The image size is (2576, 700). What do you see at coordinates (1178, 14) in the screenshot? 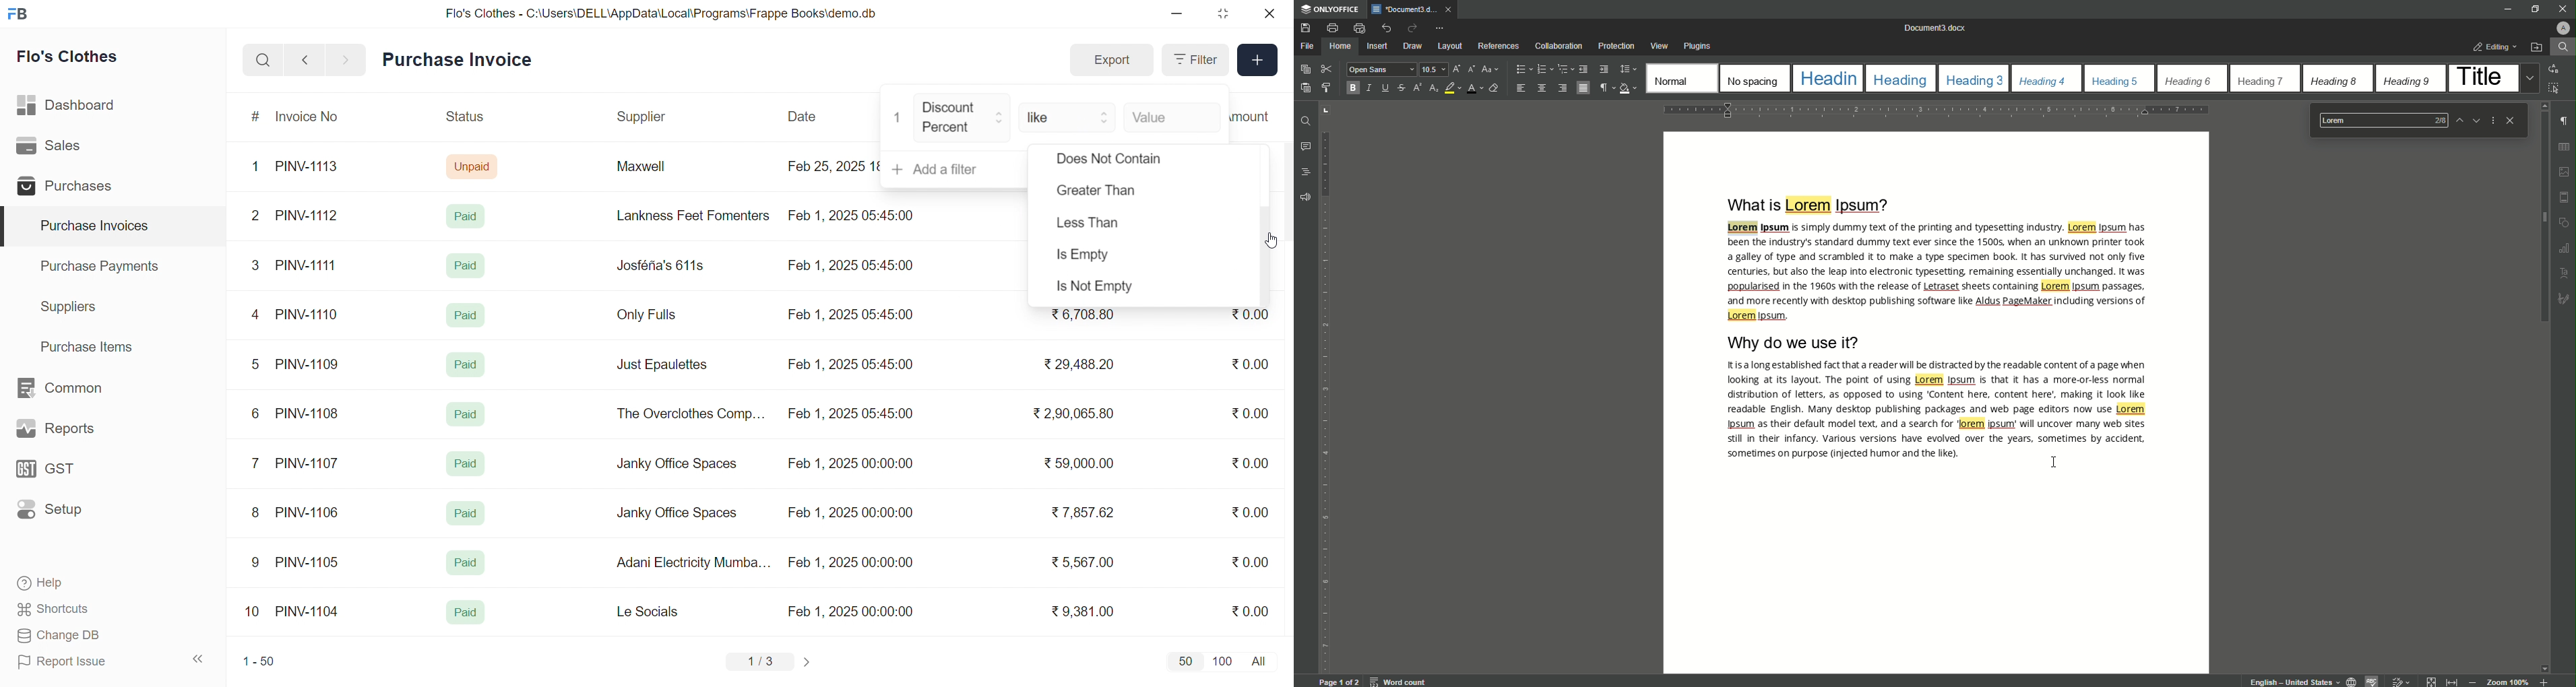
I see `minimize` at bounding box center [1178, 14].